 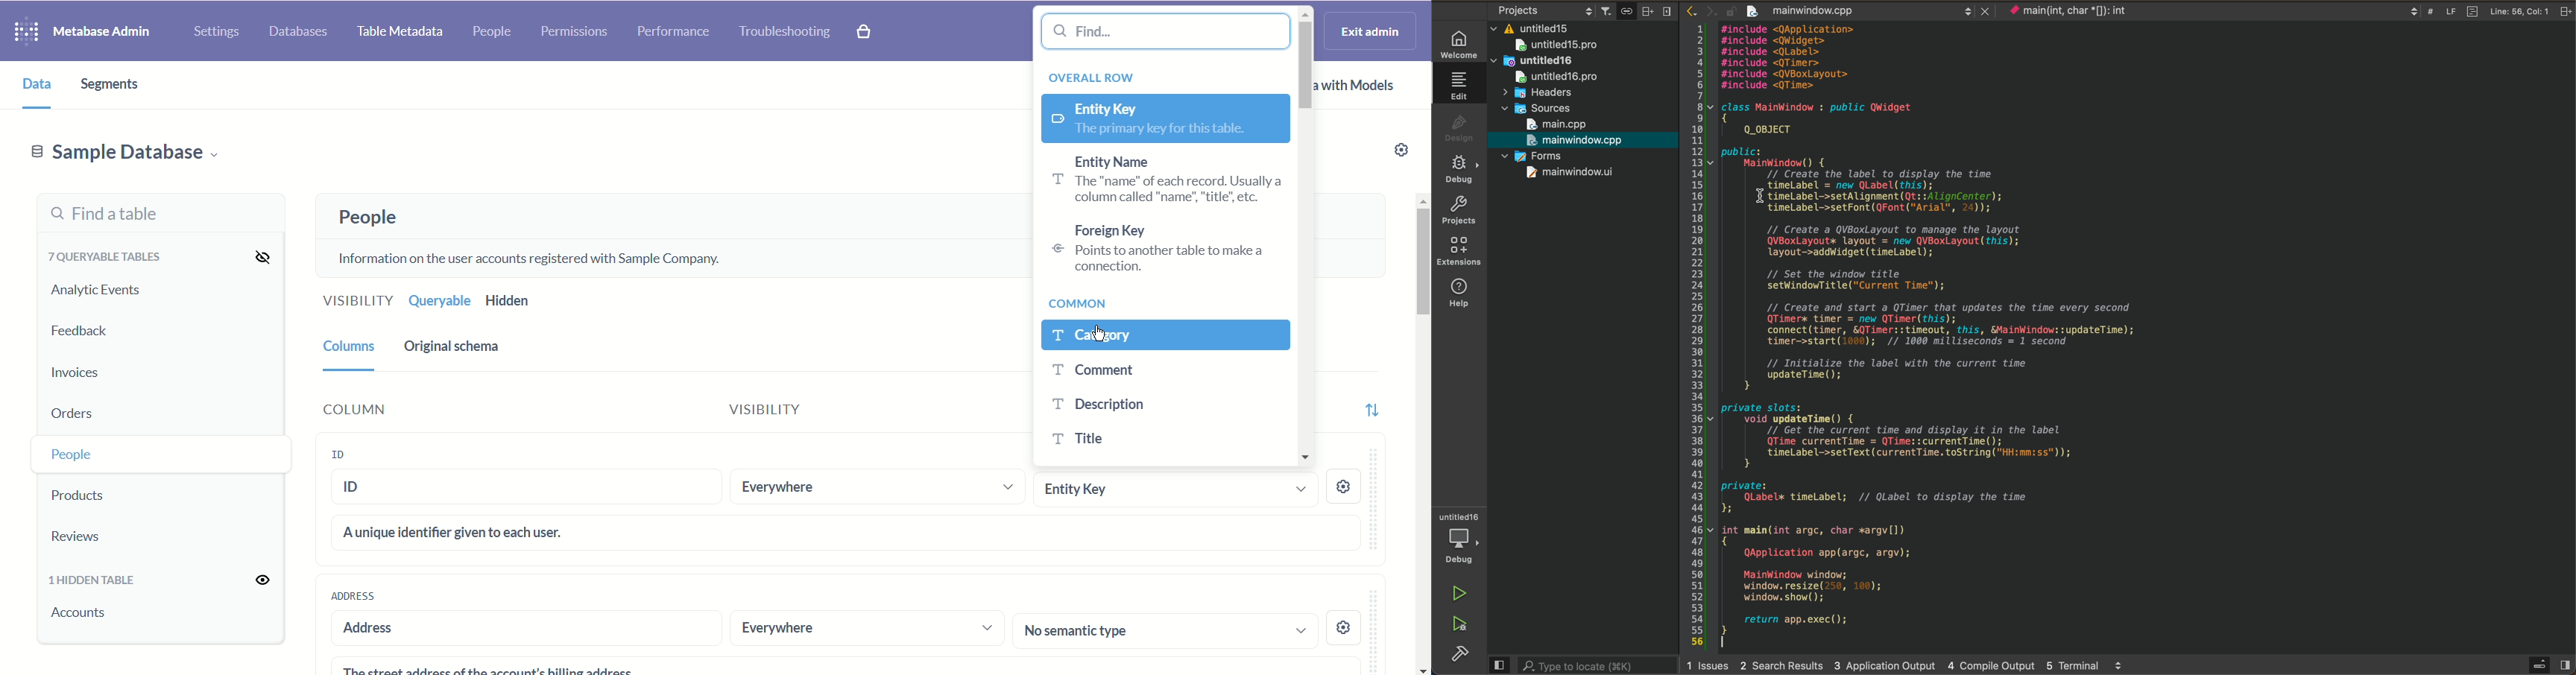 I want to click on Everywhere, so click(x=867, y=629).